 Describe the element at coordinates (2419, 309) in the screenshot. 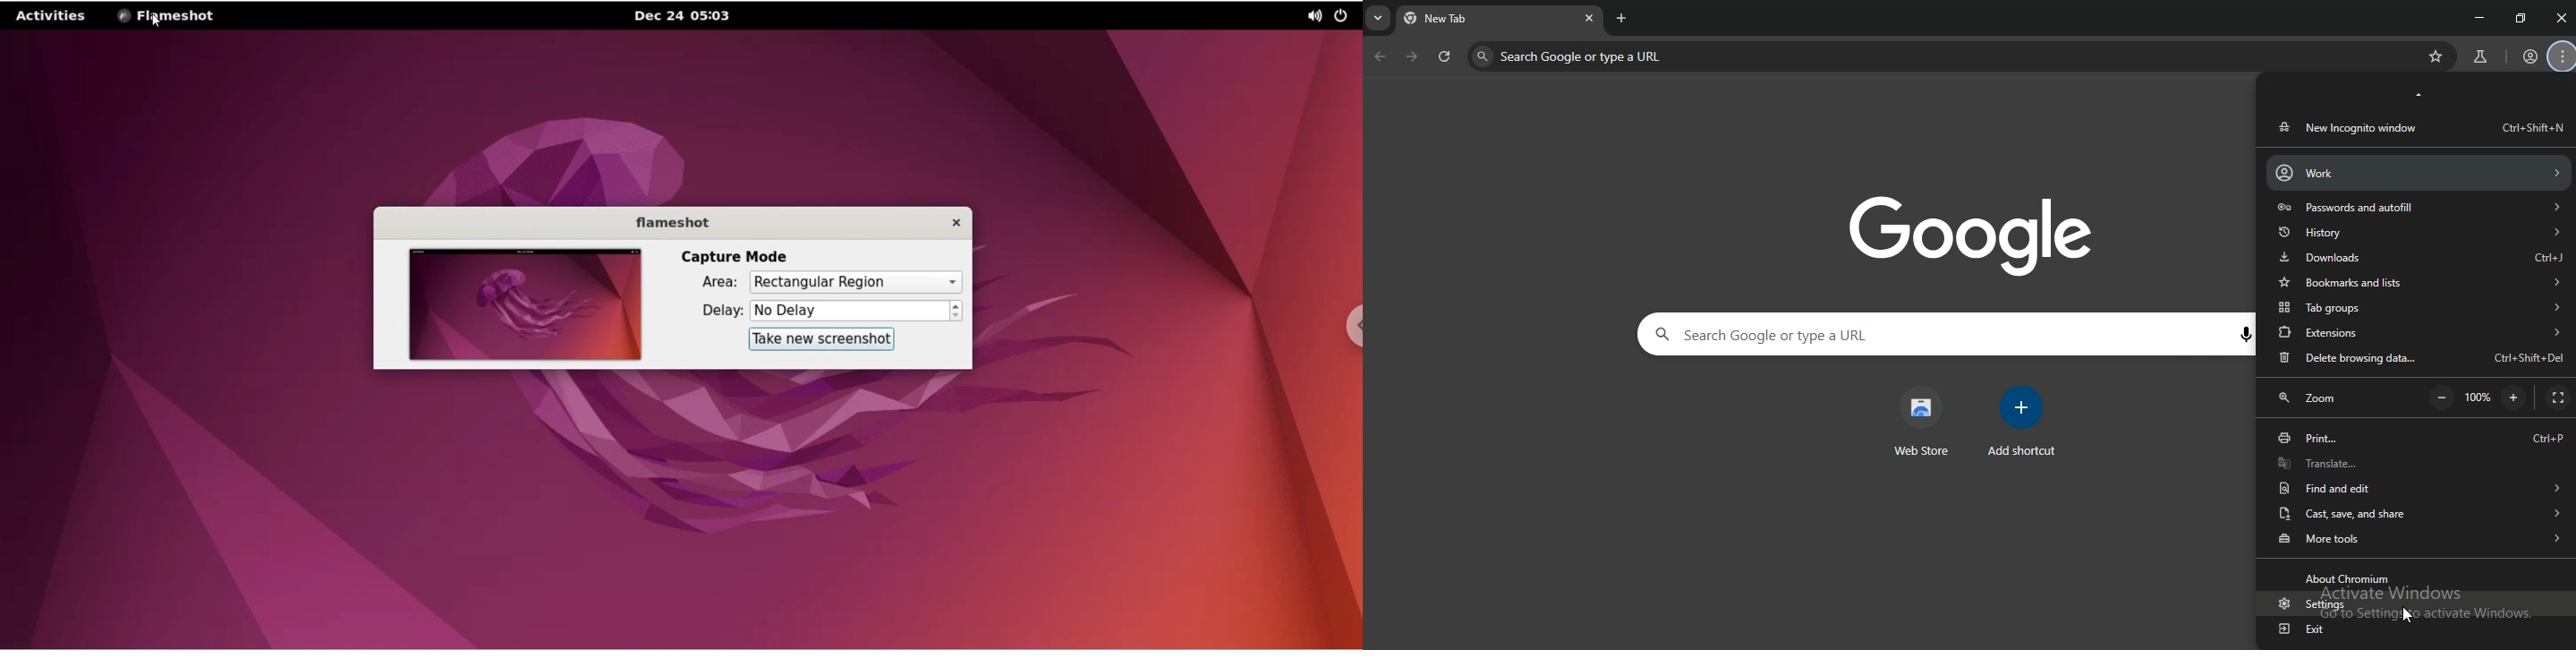

I see `tabgroups` at that location.